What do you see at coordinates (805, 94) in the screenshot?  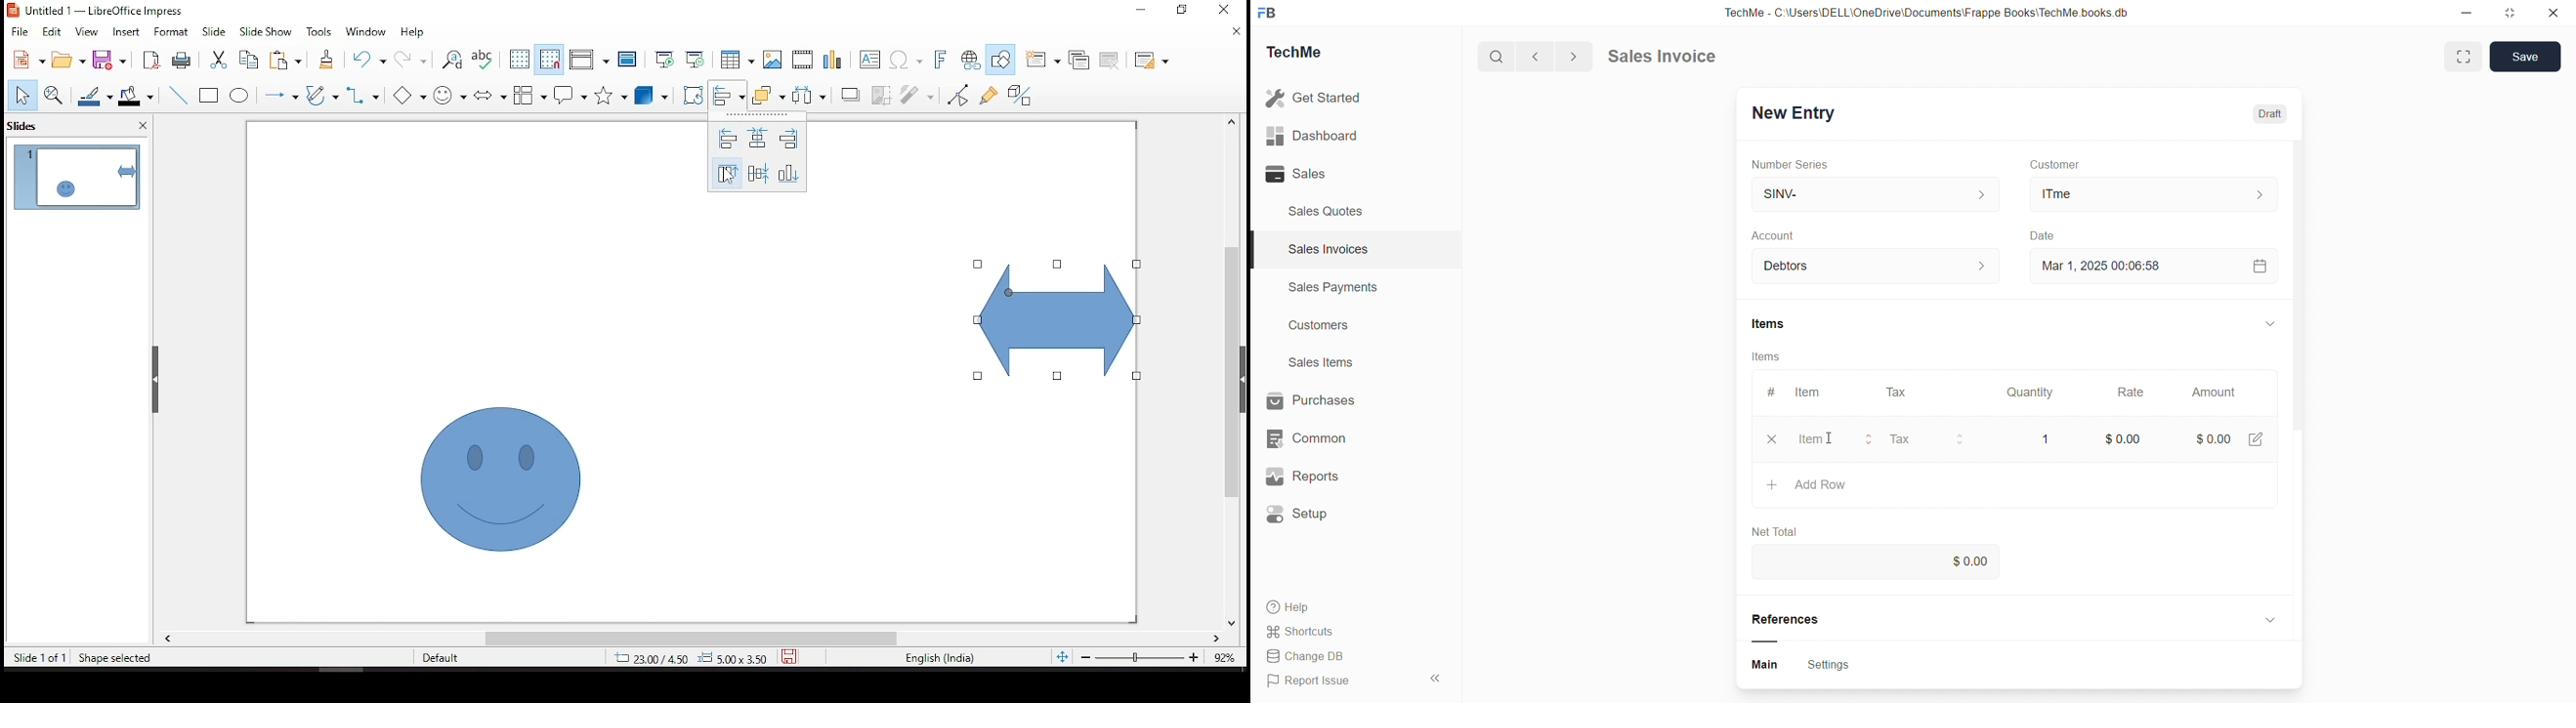 I see `distribute` at bounding box center [805, 94].